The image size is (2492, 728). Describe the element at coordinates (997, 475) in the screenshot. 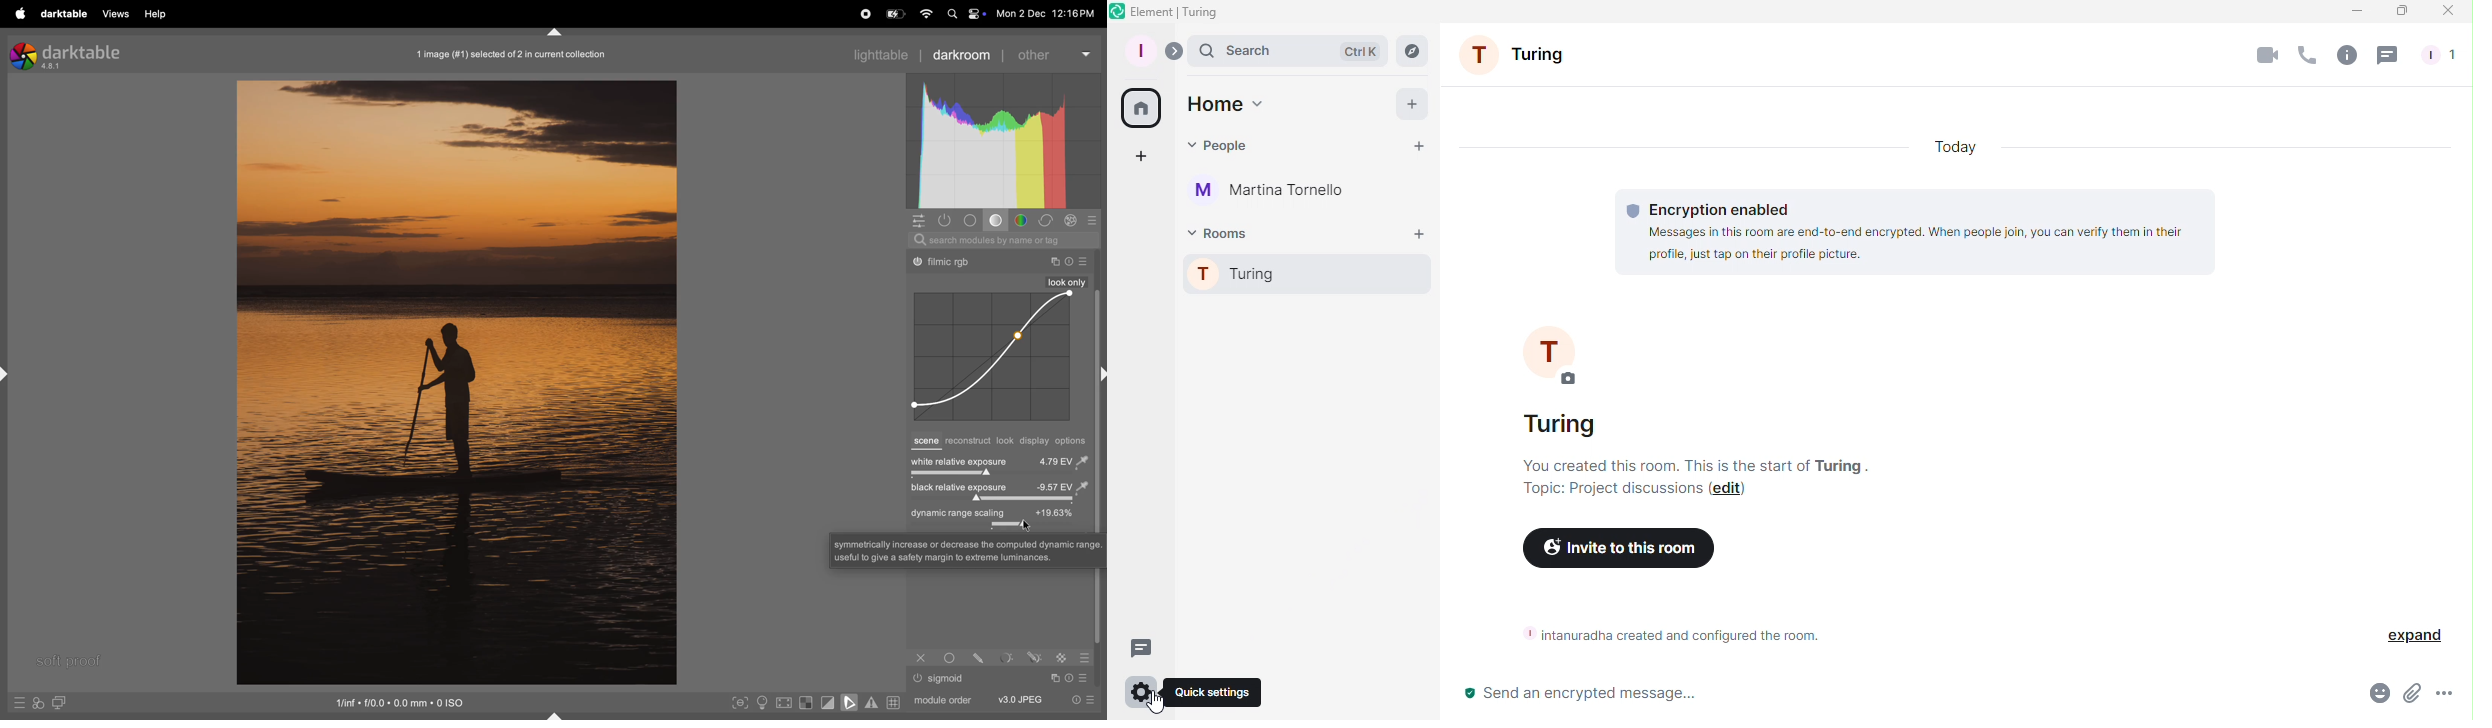

I see `toggle bar` at that location.